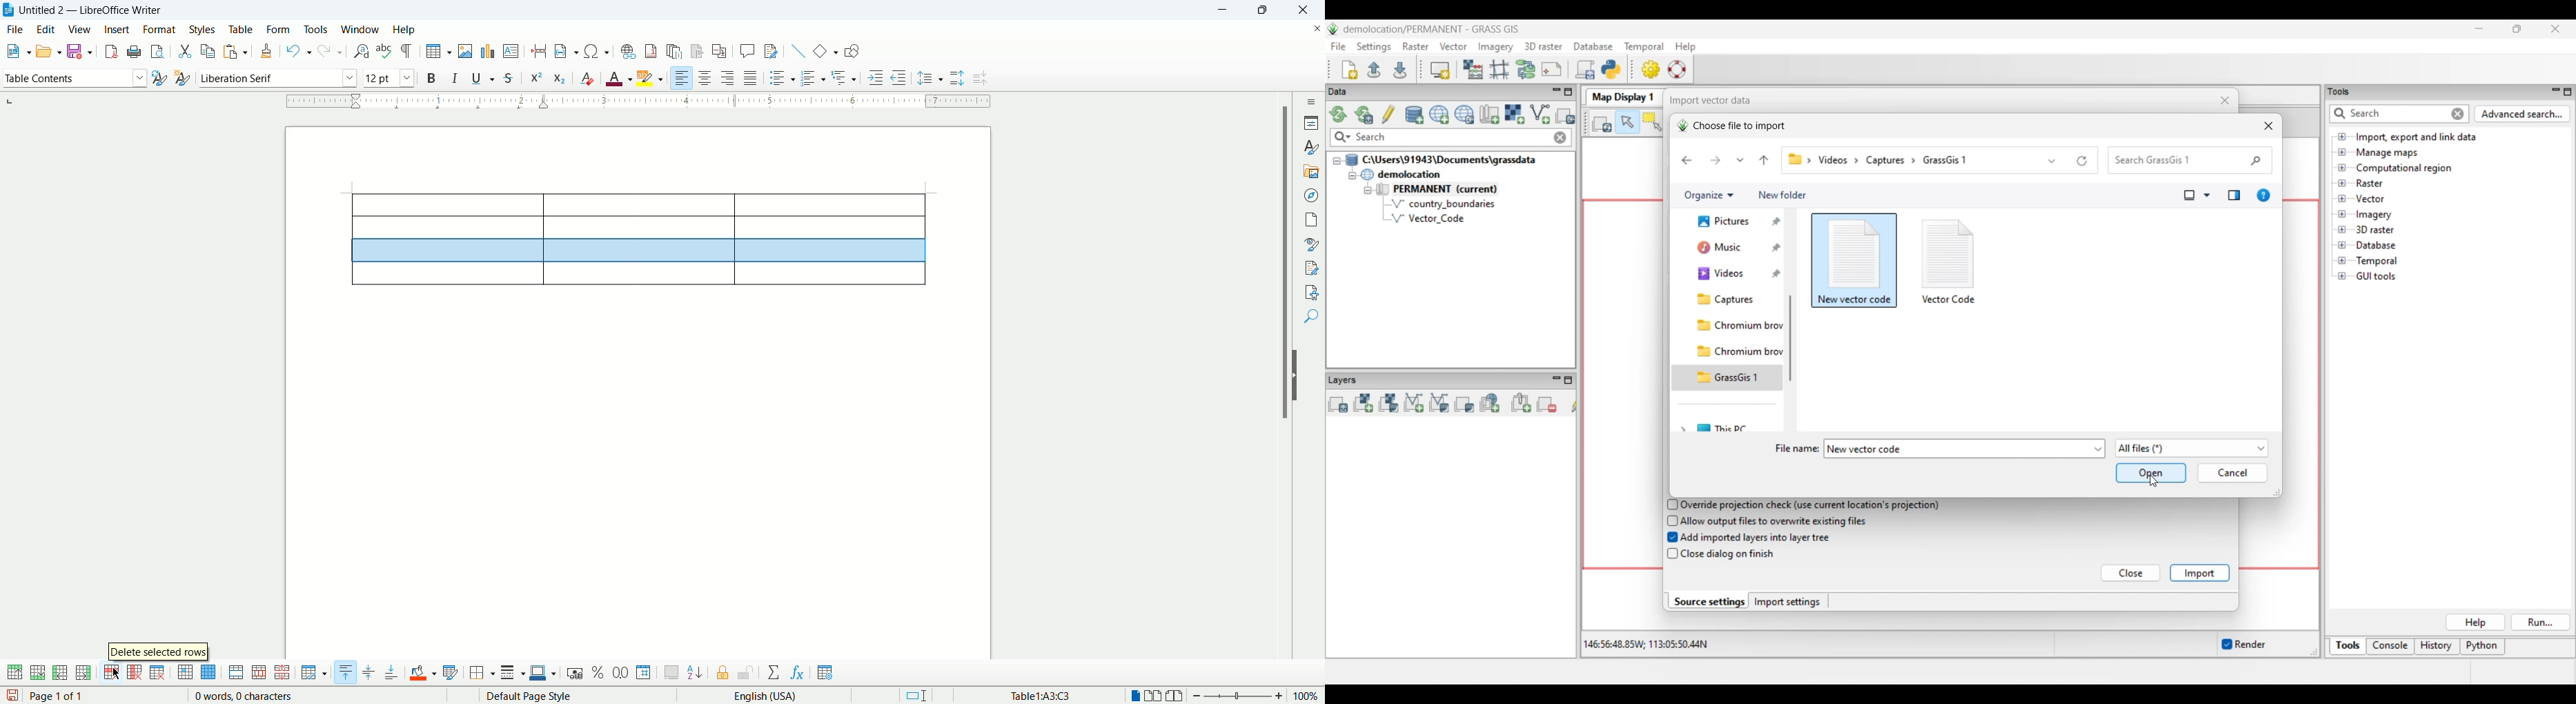 This screenshot has height=728, width=2576. Describe the element at coordinates (598, 674) in the screenshot. I see `percent format` at that location.